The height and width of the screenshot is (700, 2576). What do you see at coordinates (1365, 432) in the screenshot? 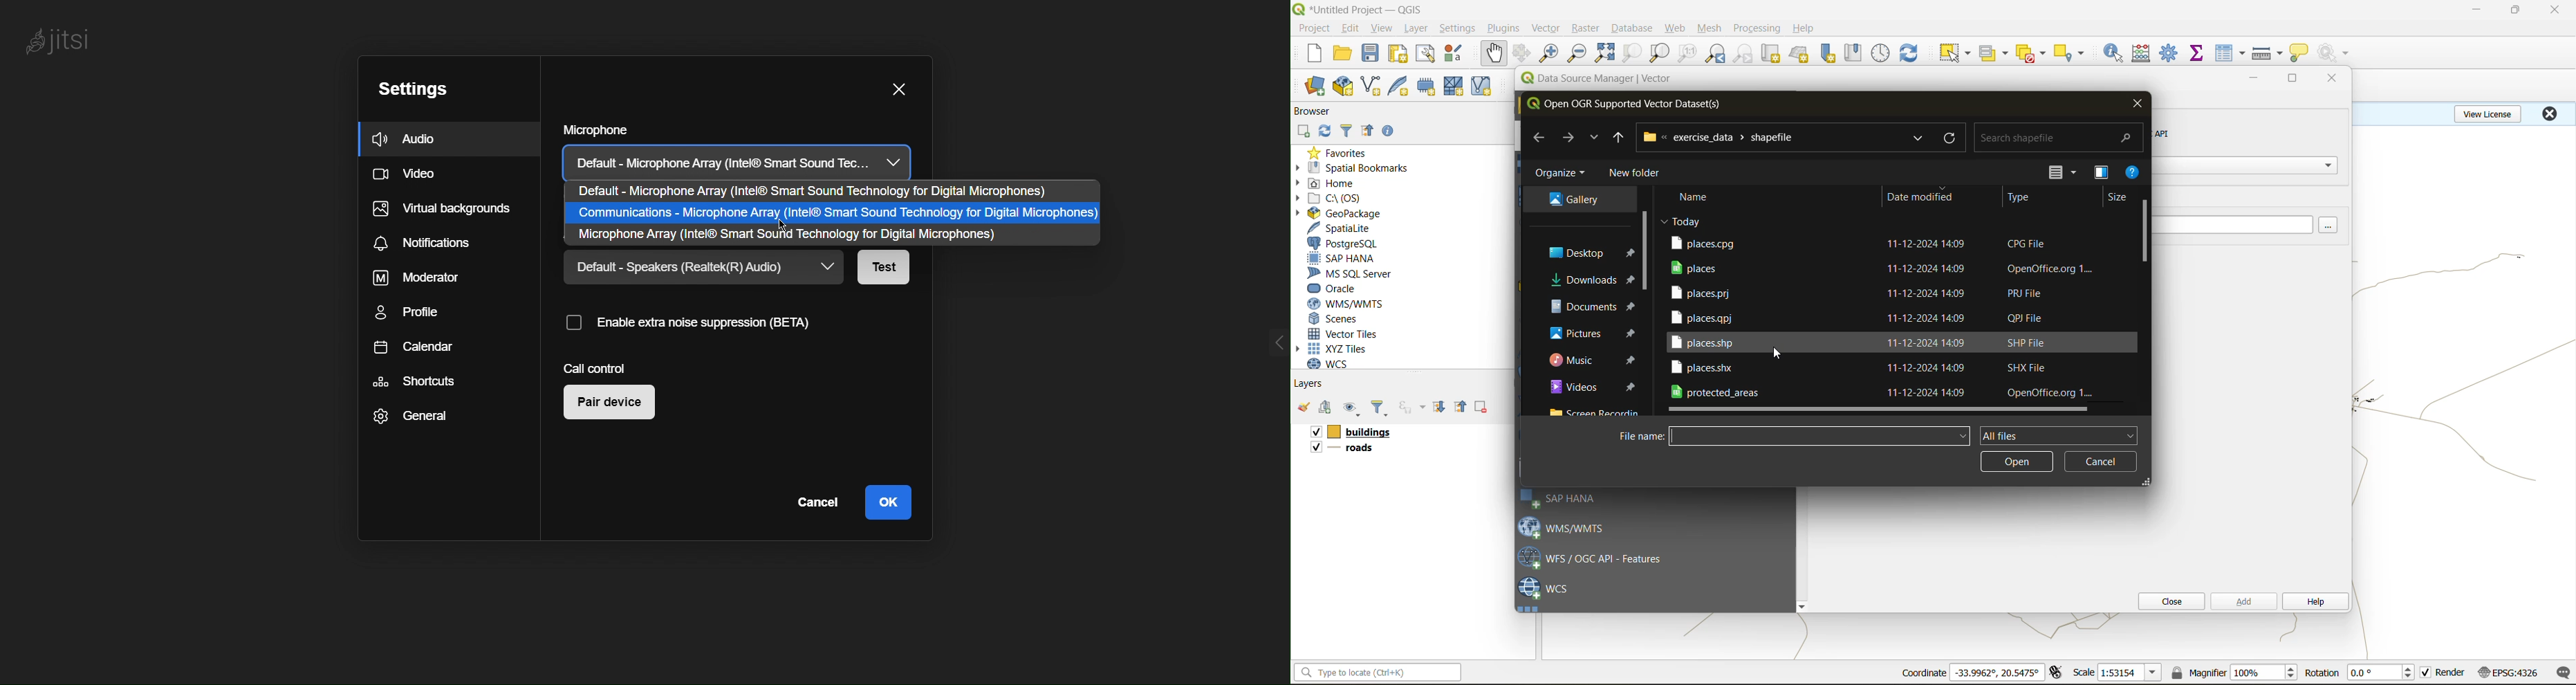
I see `layers` at bounding box center [1365, 432].